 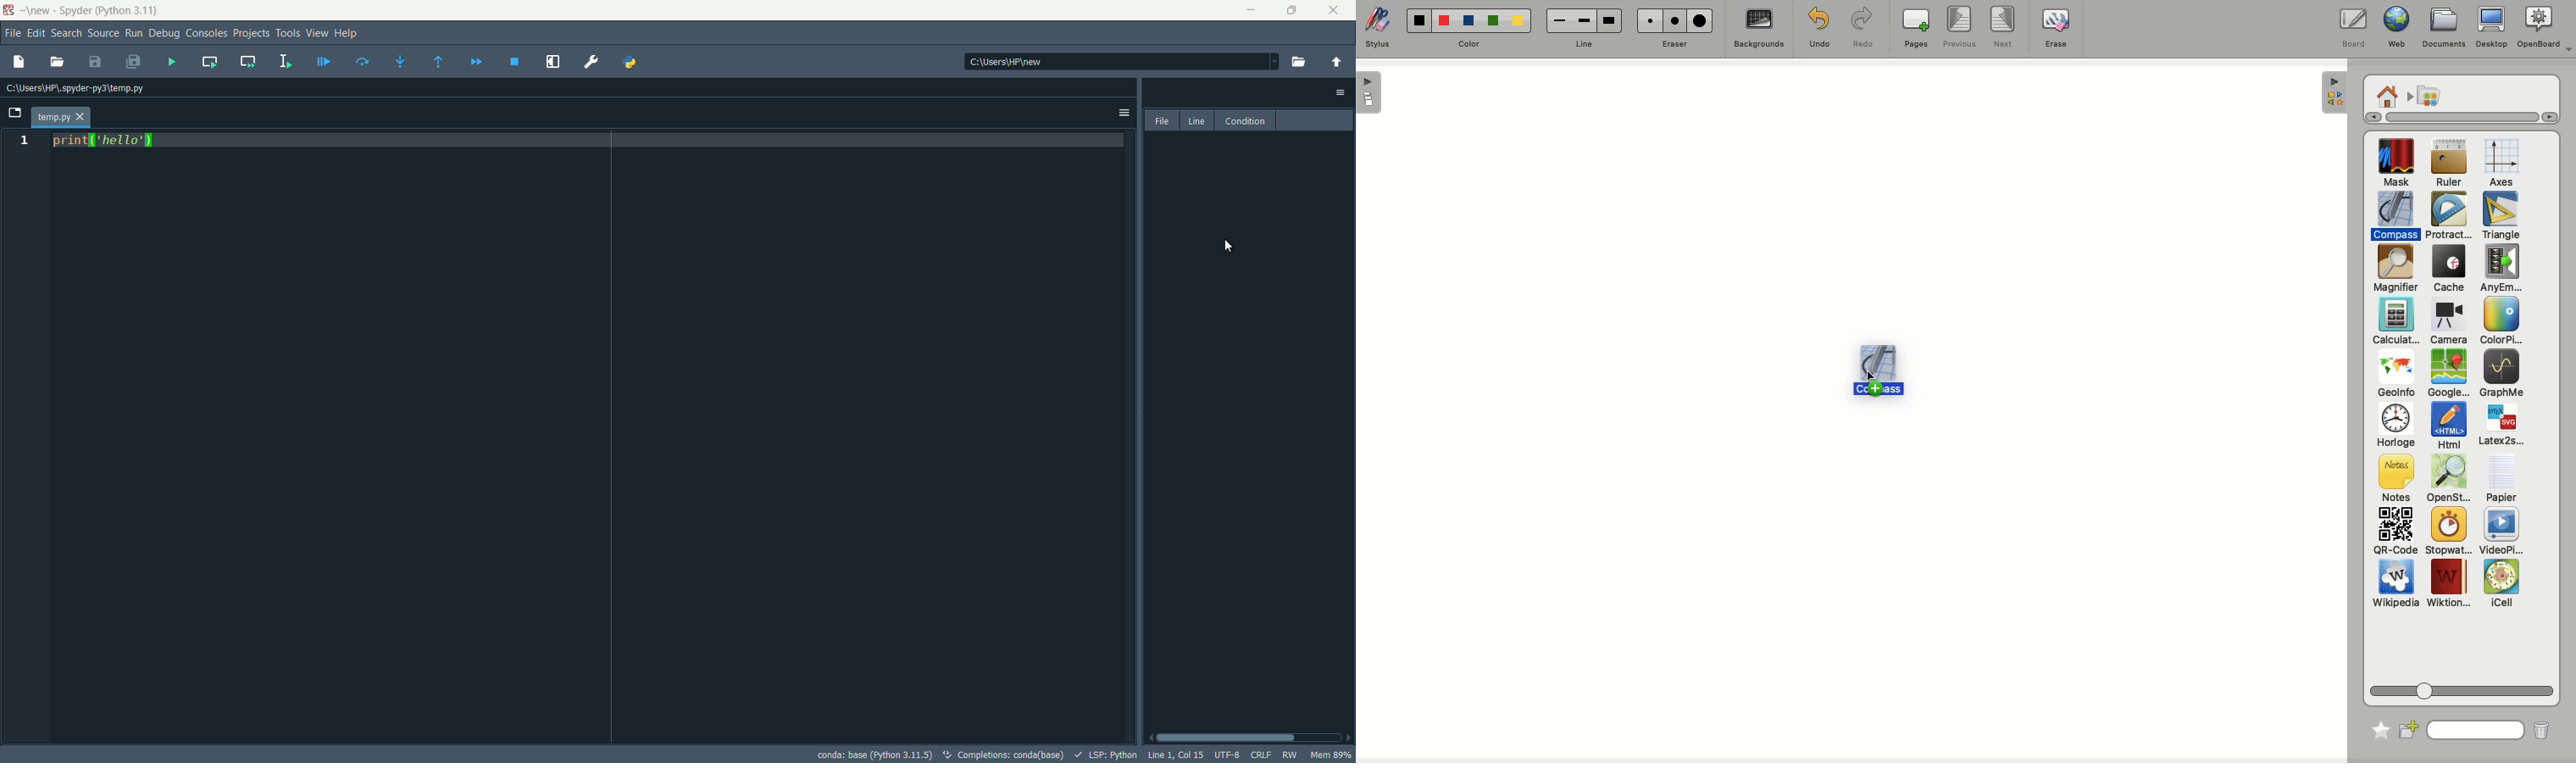 I want to click on run current cell and go to the next one, so click(x=246, y=60).